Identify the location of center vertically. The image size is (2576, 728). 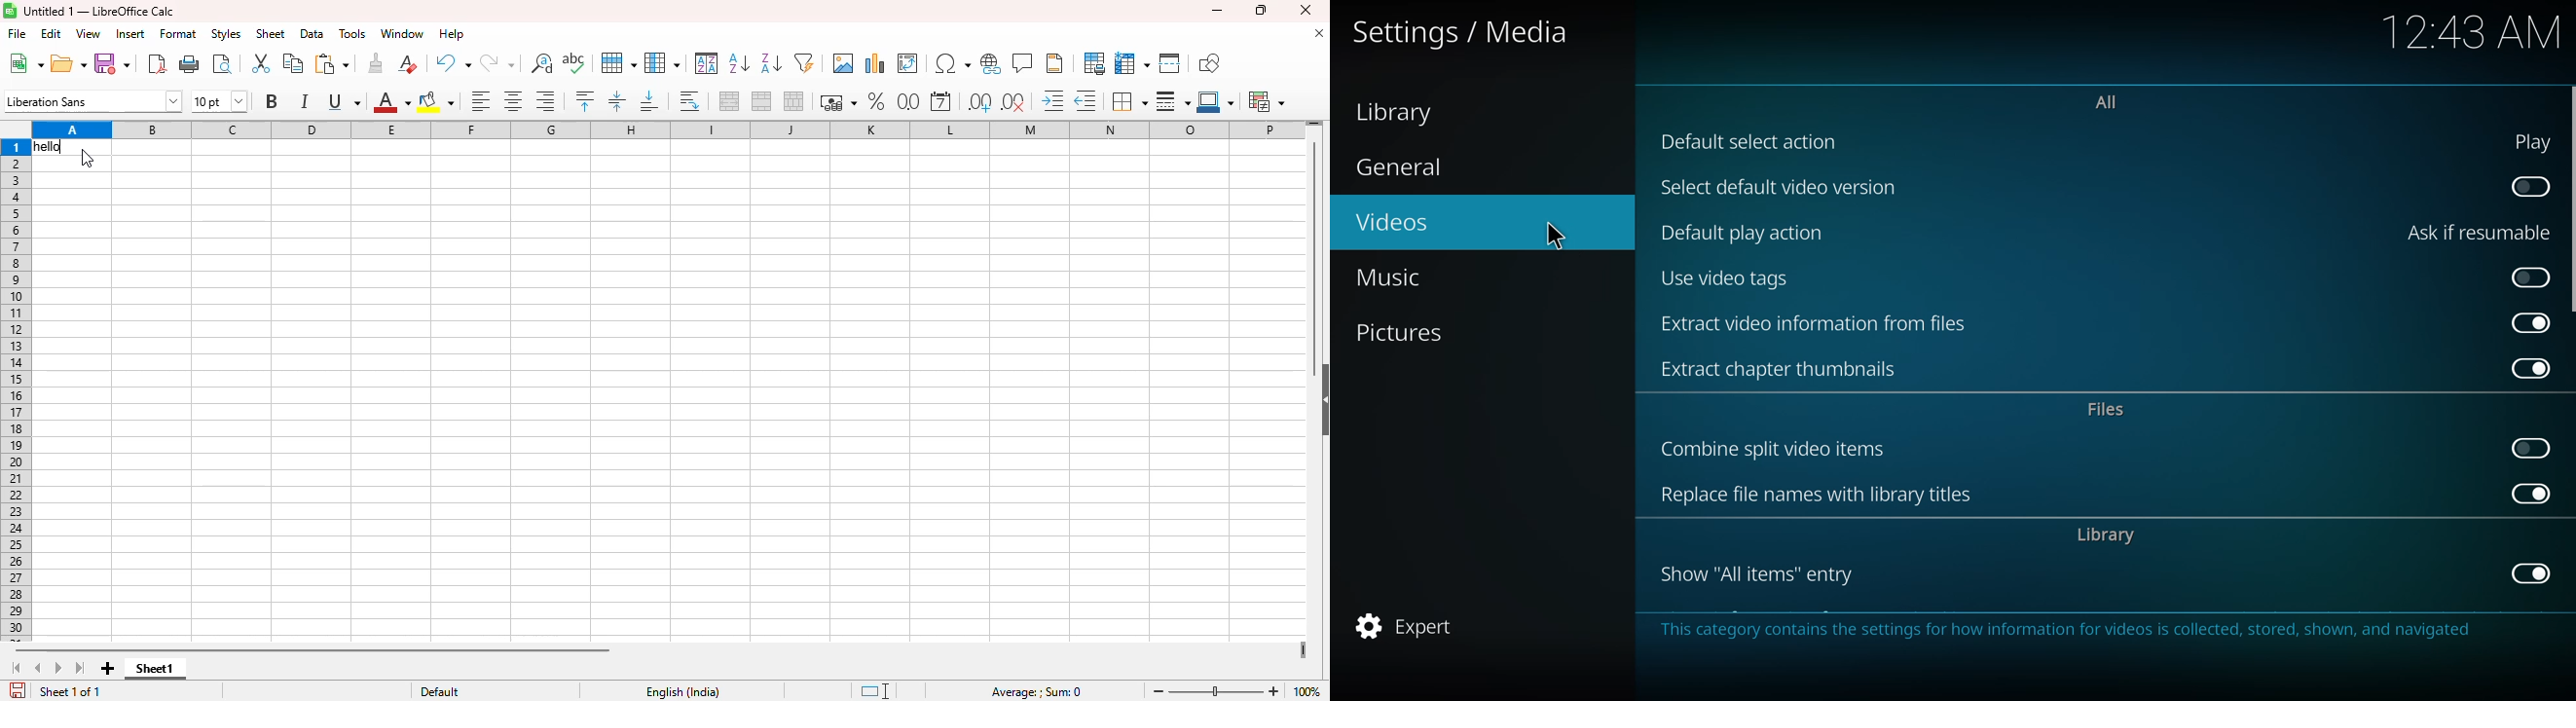
(616, 101).